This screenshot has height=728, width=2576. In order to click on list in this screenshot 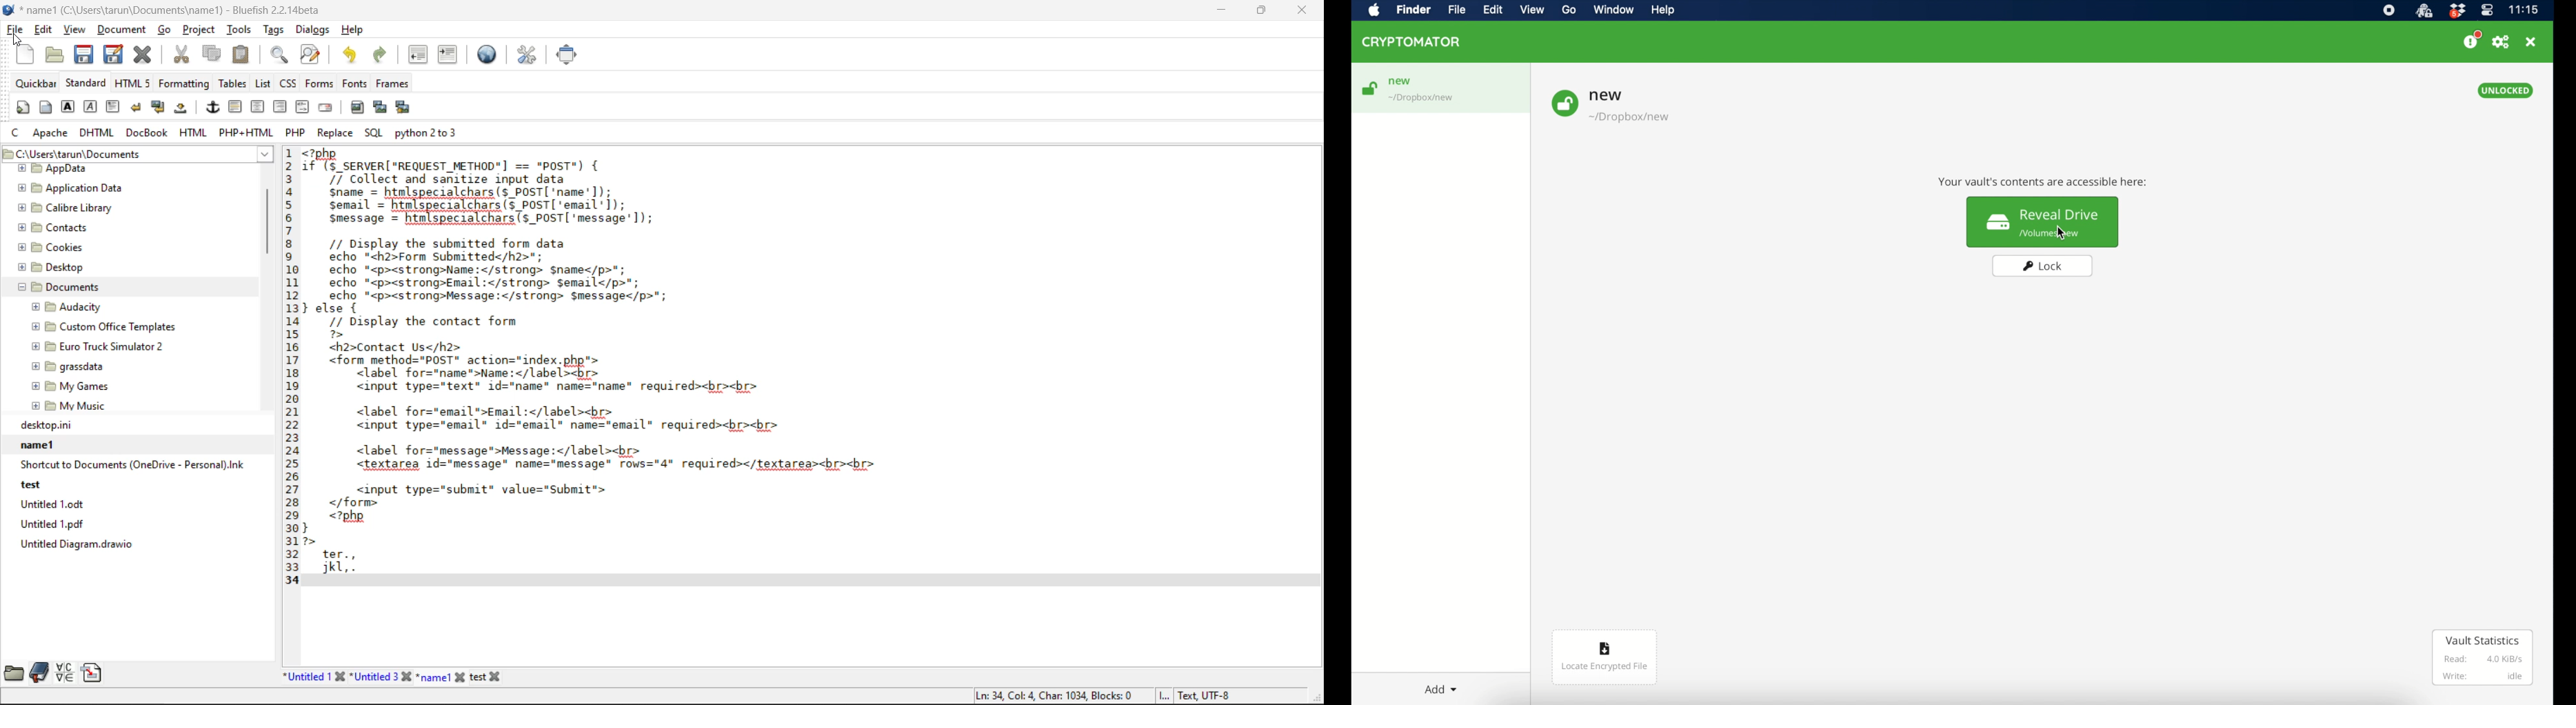, I will do `click(264, 84)`.